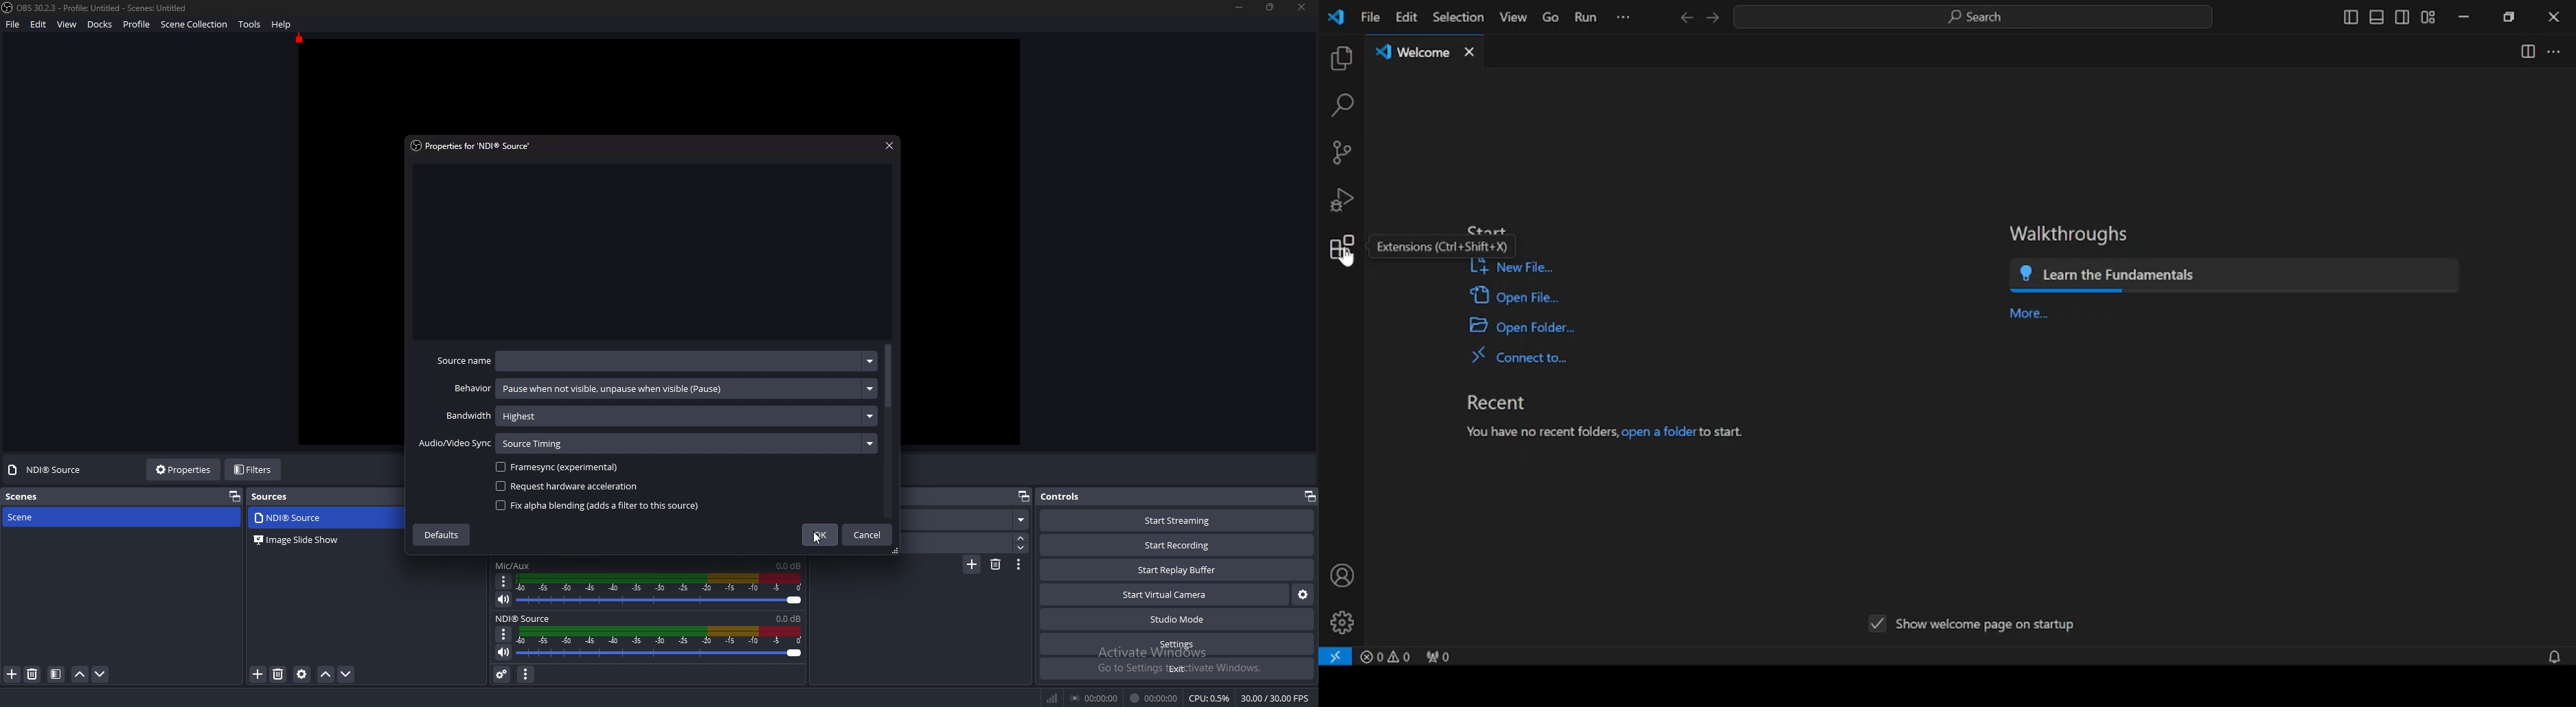 This screenshot has width=2576, height=728. I want to click on sources, so click(275, 496).